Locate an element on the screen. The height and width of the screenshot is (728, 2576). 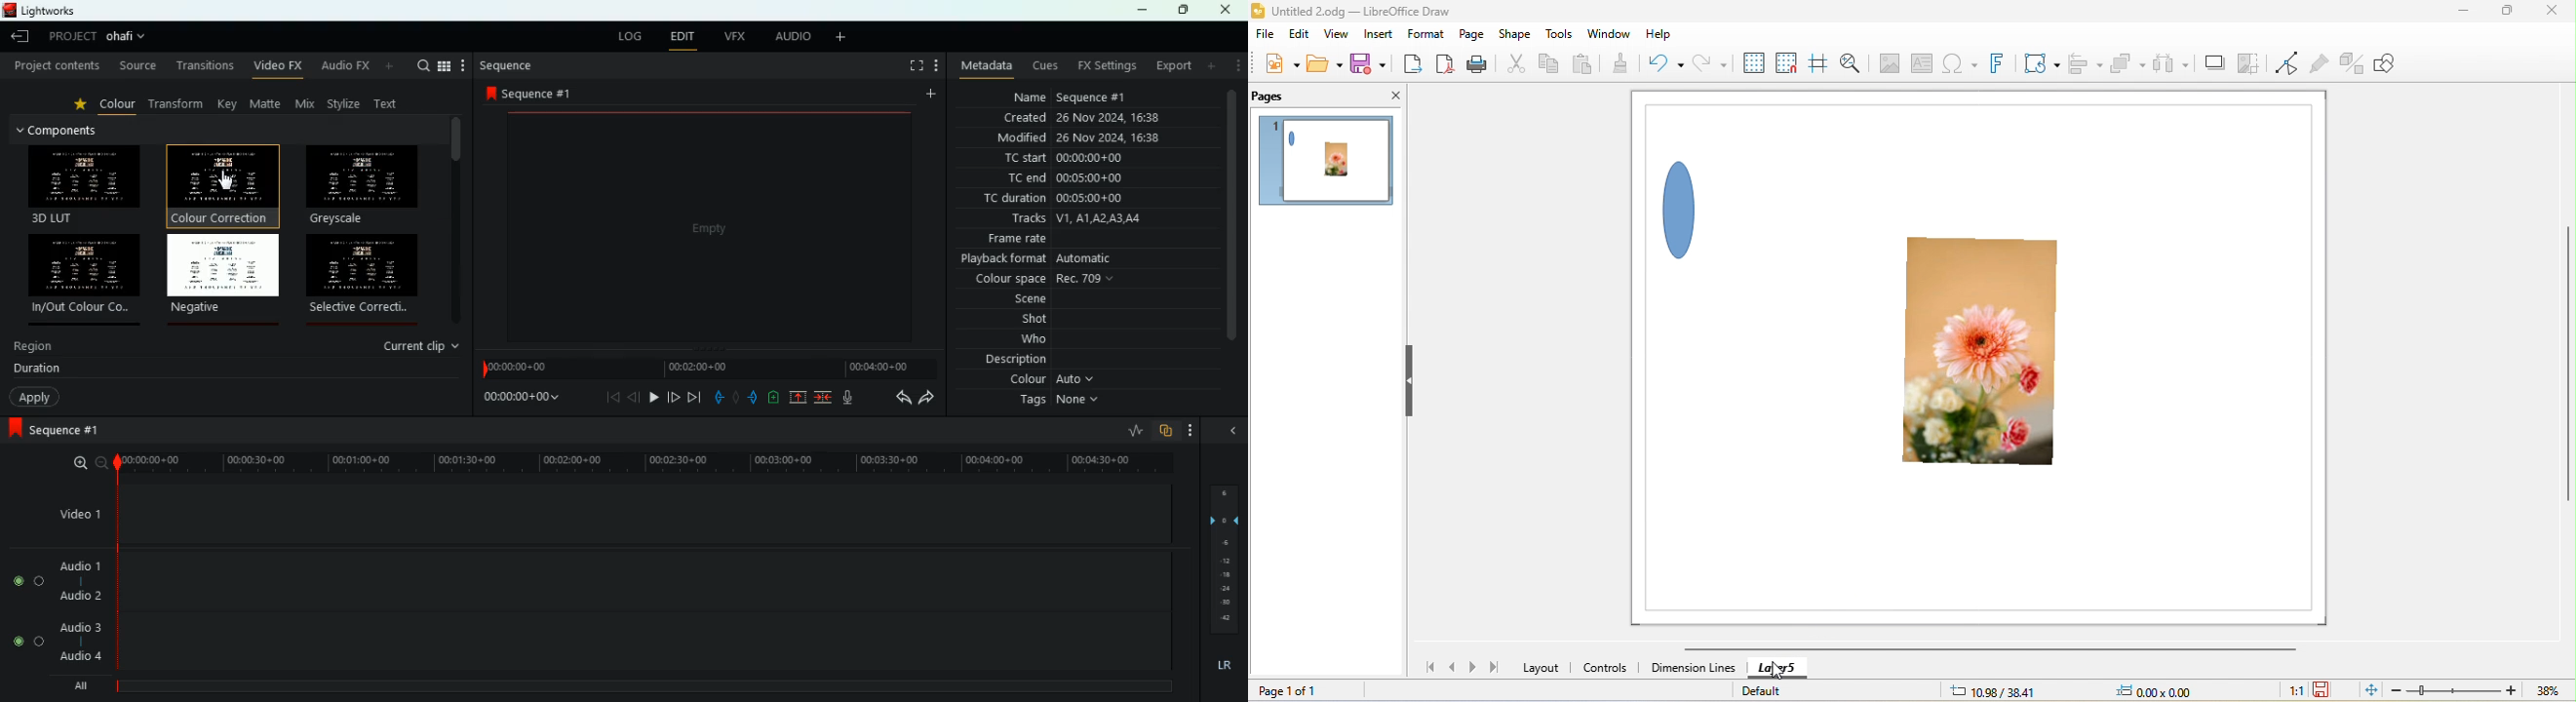
sequence is located at coordinates (73, 430).